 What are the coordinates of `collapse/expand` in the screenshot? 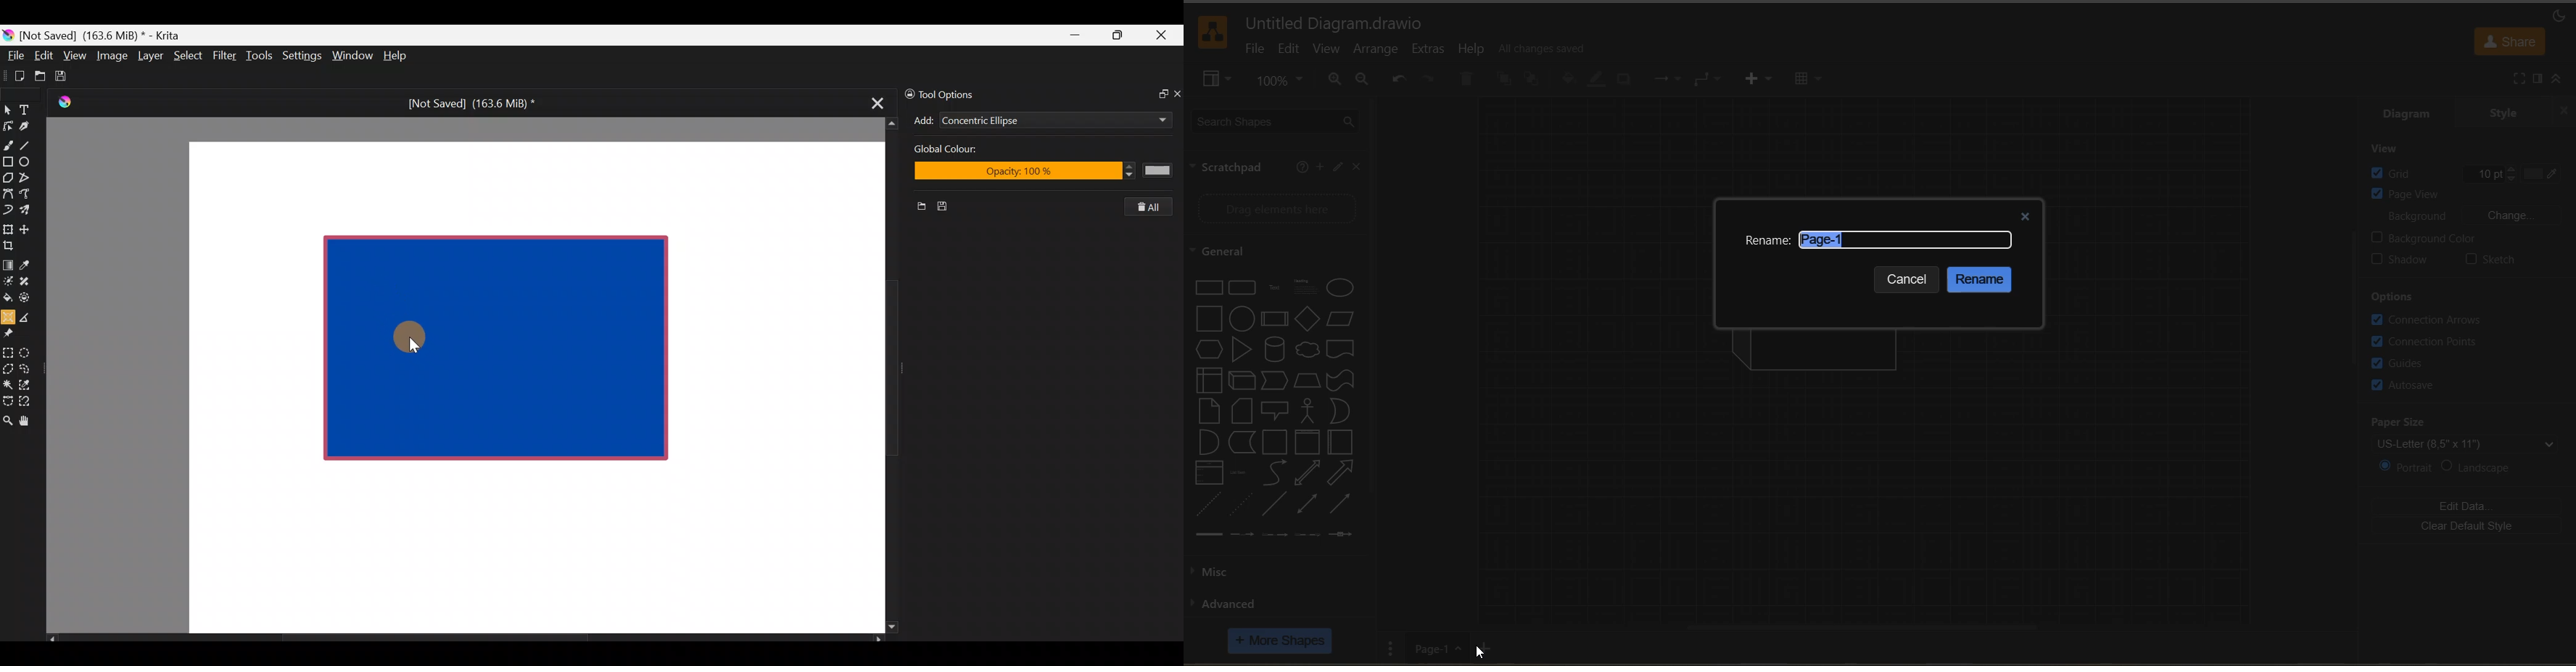 It's located at (2559, 78).